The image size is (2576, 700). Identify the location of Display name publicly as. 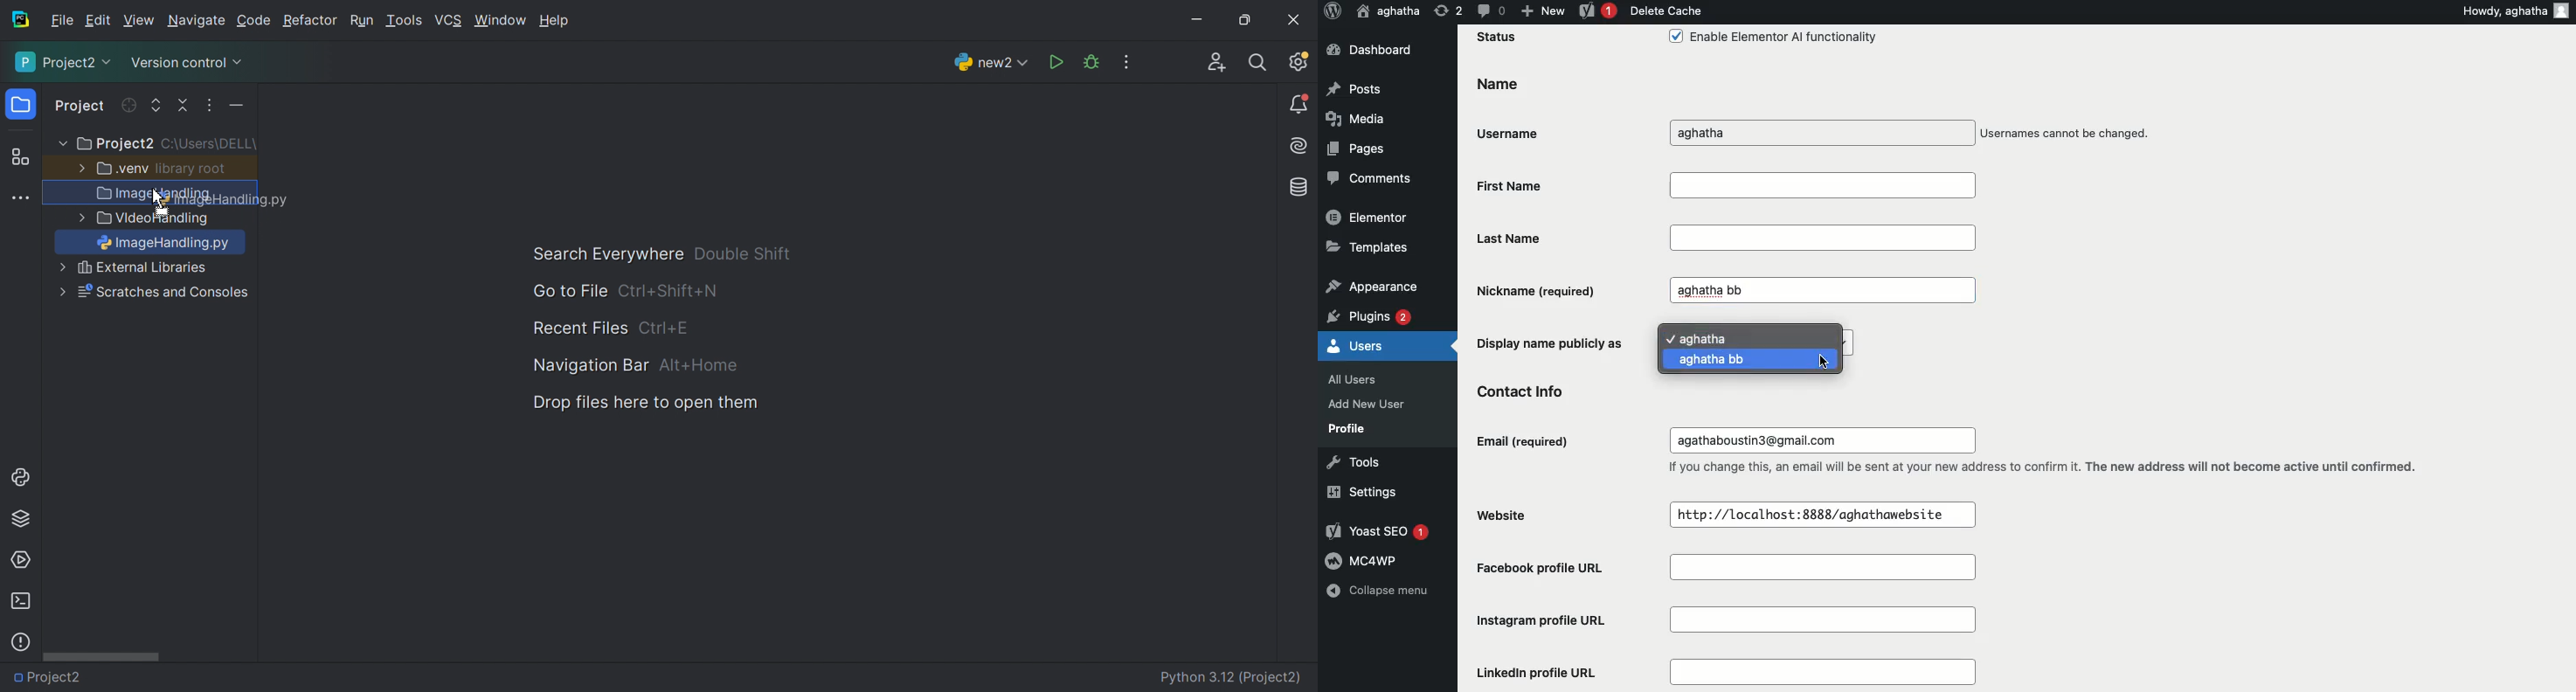
(1554, 342).